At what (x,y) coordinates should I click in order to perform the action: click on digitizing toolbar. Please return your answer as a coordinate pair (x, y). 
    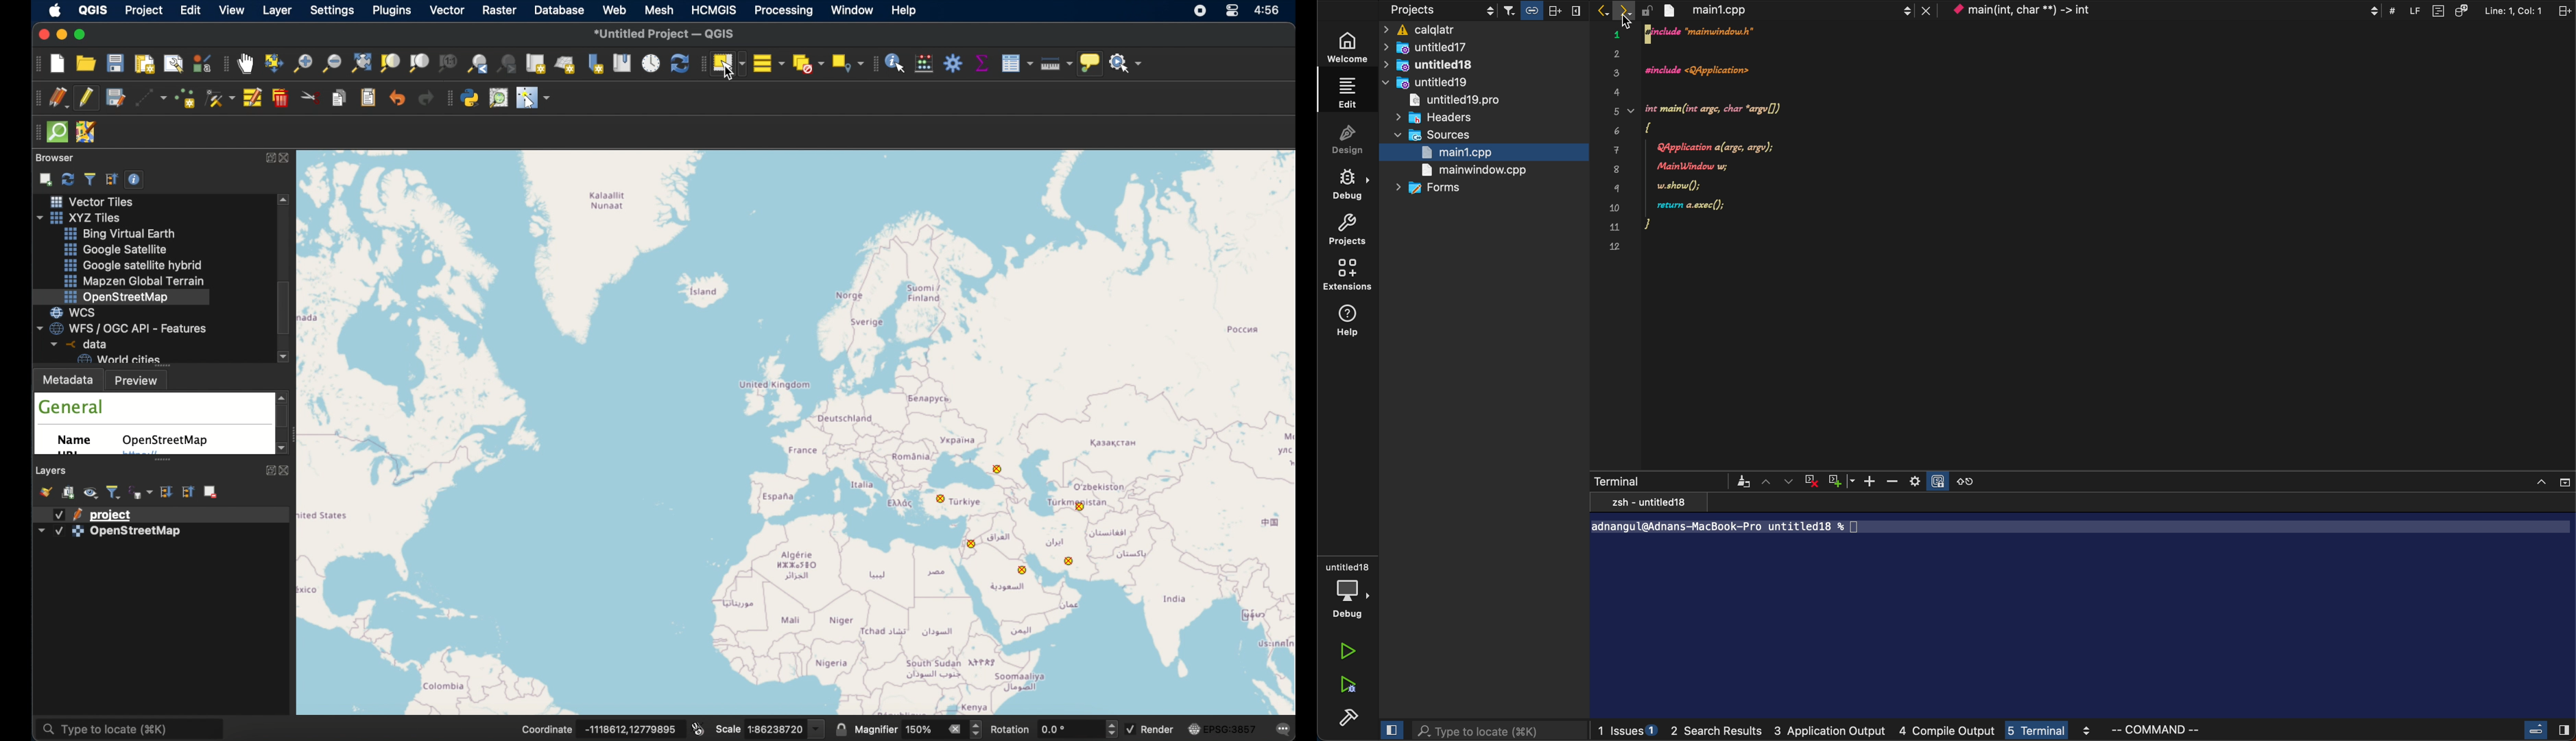
    Looking at the image, I should click on (35, 98).